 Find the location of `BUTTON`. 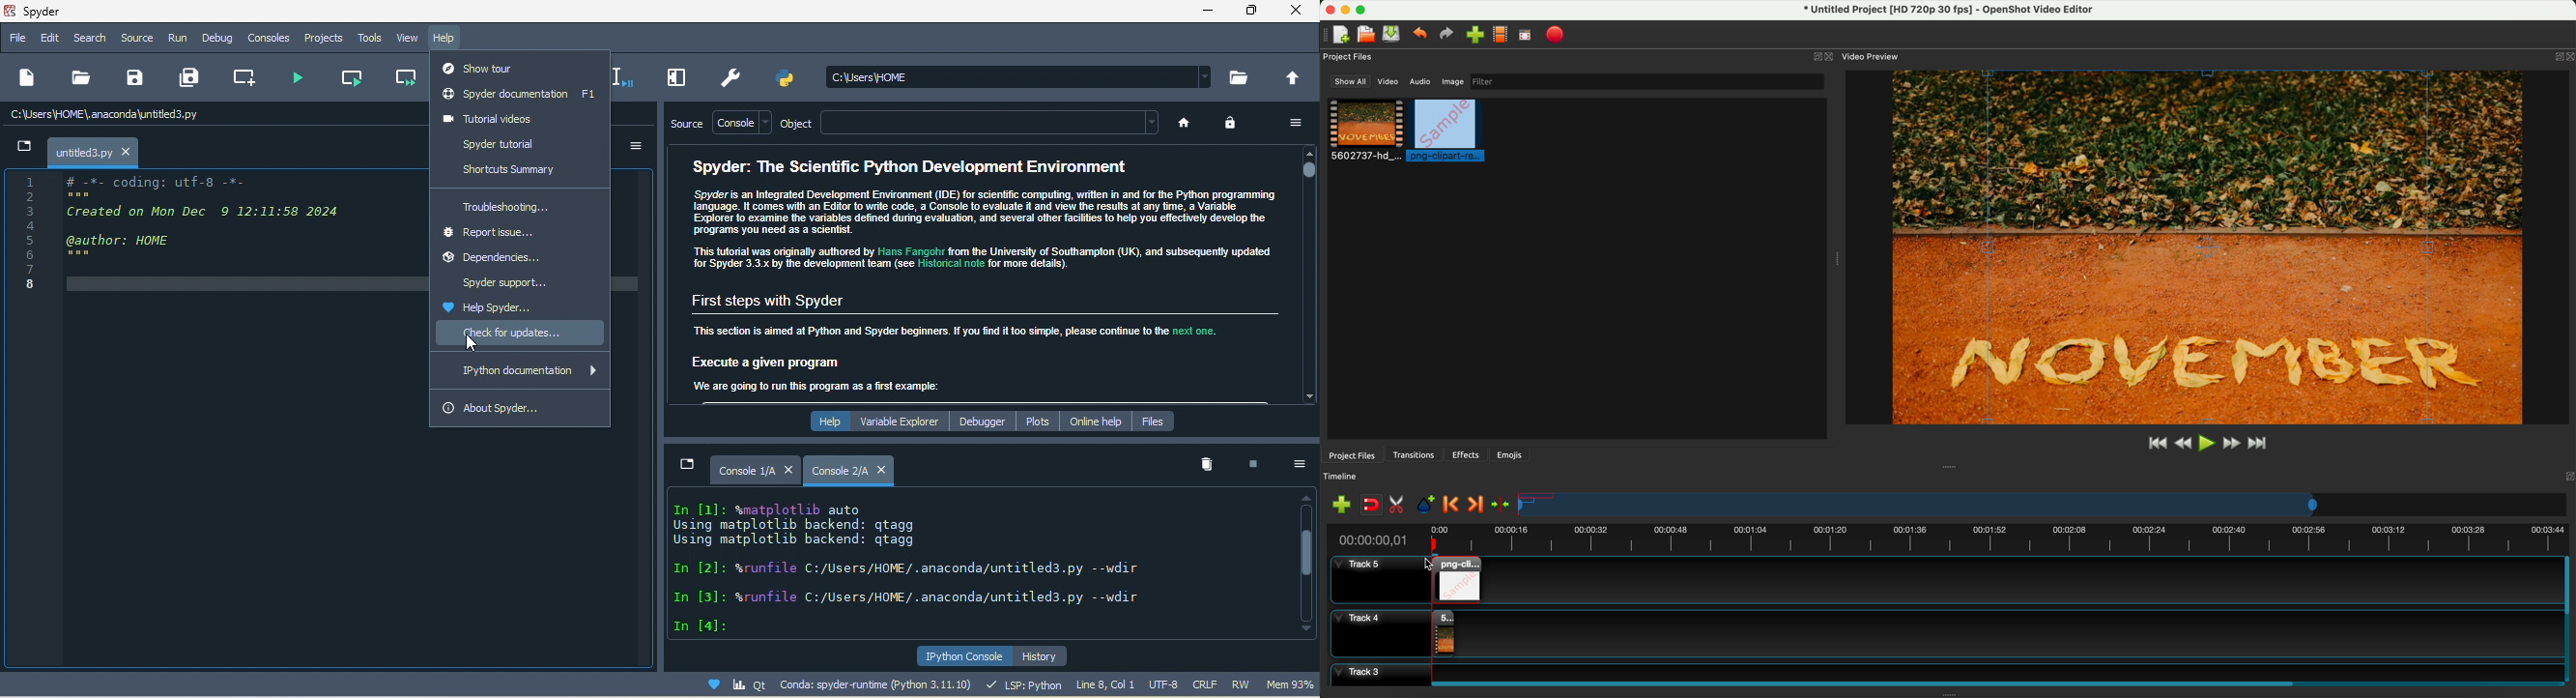

BUTTON is located at coordinates (2557, 54).